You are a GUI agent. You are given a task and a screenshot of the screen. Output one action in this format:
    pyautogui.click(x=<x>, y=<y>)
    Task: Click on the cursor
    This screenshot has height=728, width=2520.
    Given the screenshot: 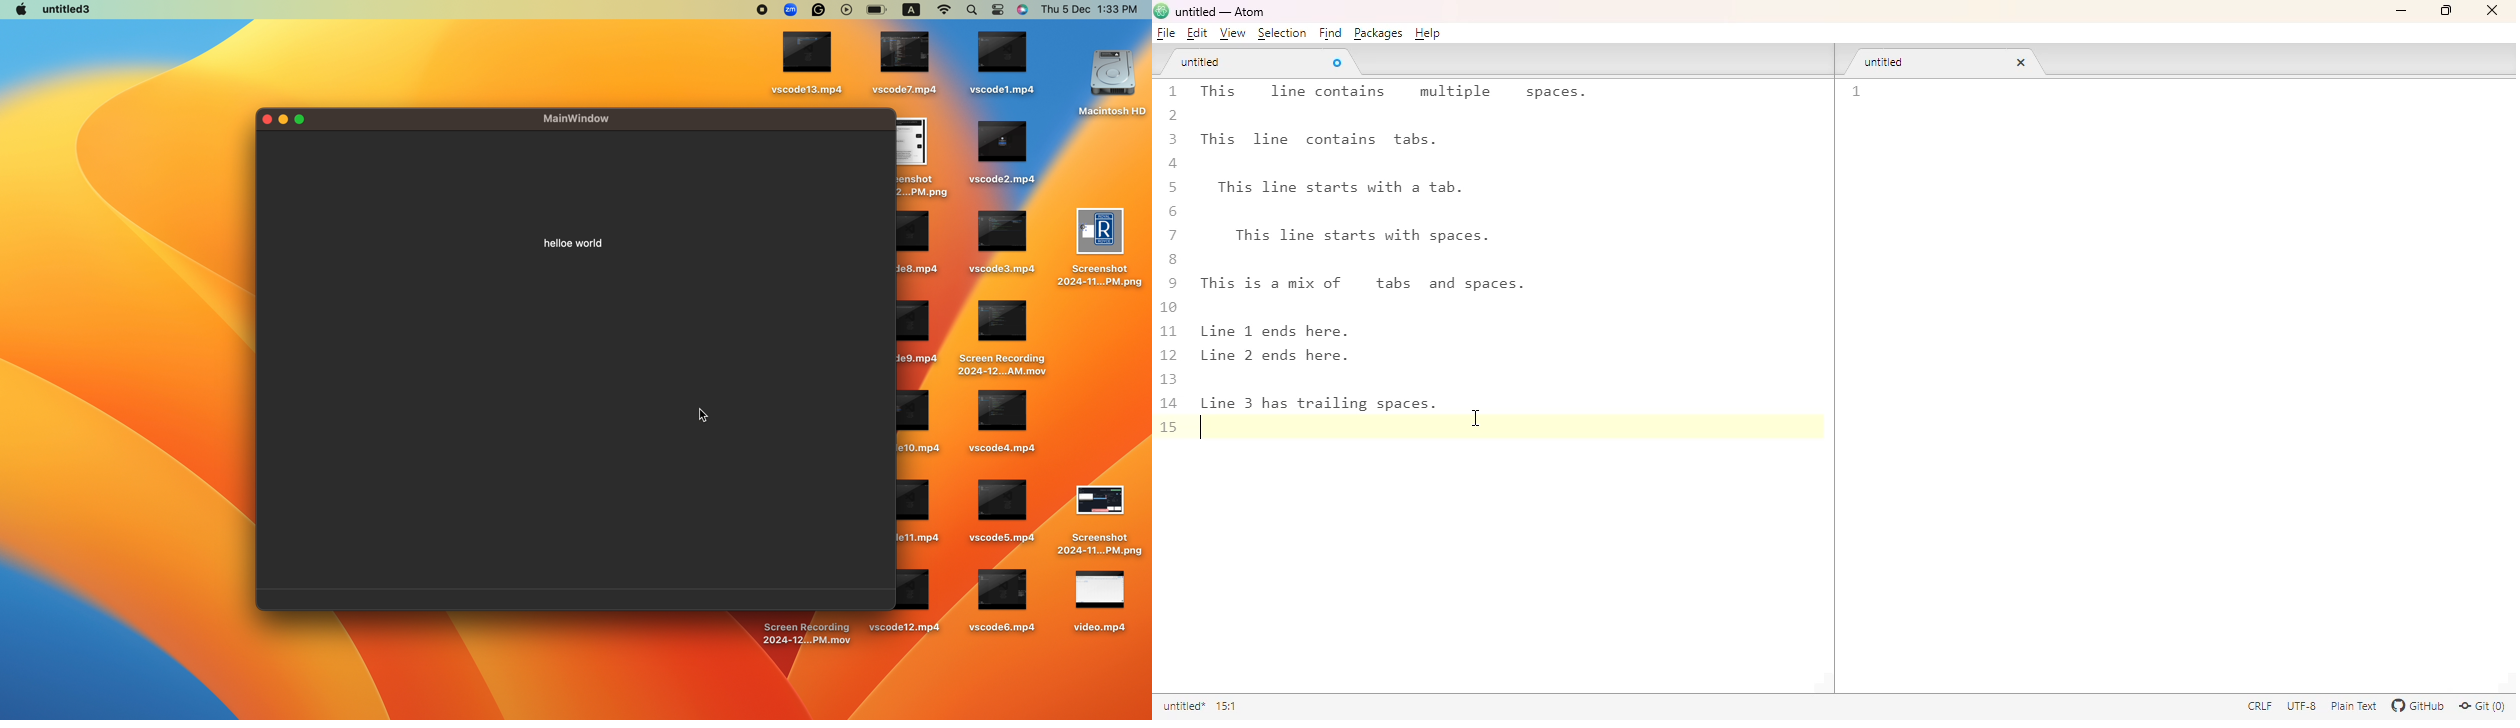 What is the action you would take?
    pyautogui.click(x=1477, y=418)
    